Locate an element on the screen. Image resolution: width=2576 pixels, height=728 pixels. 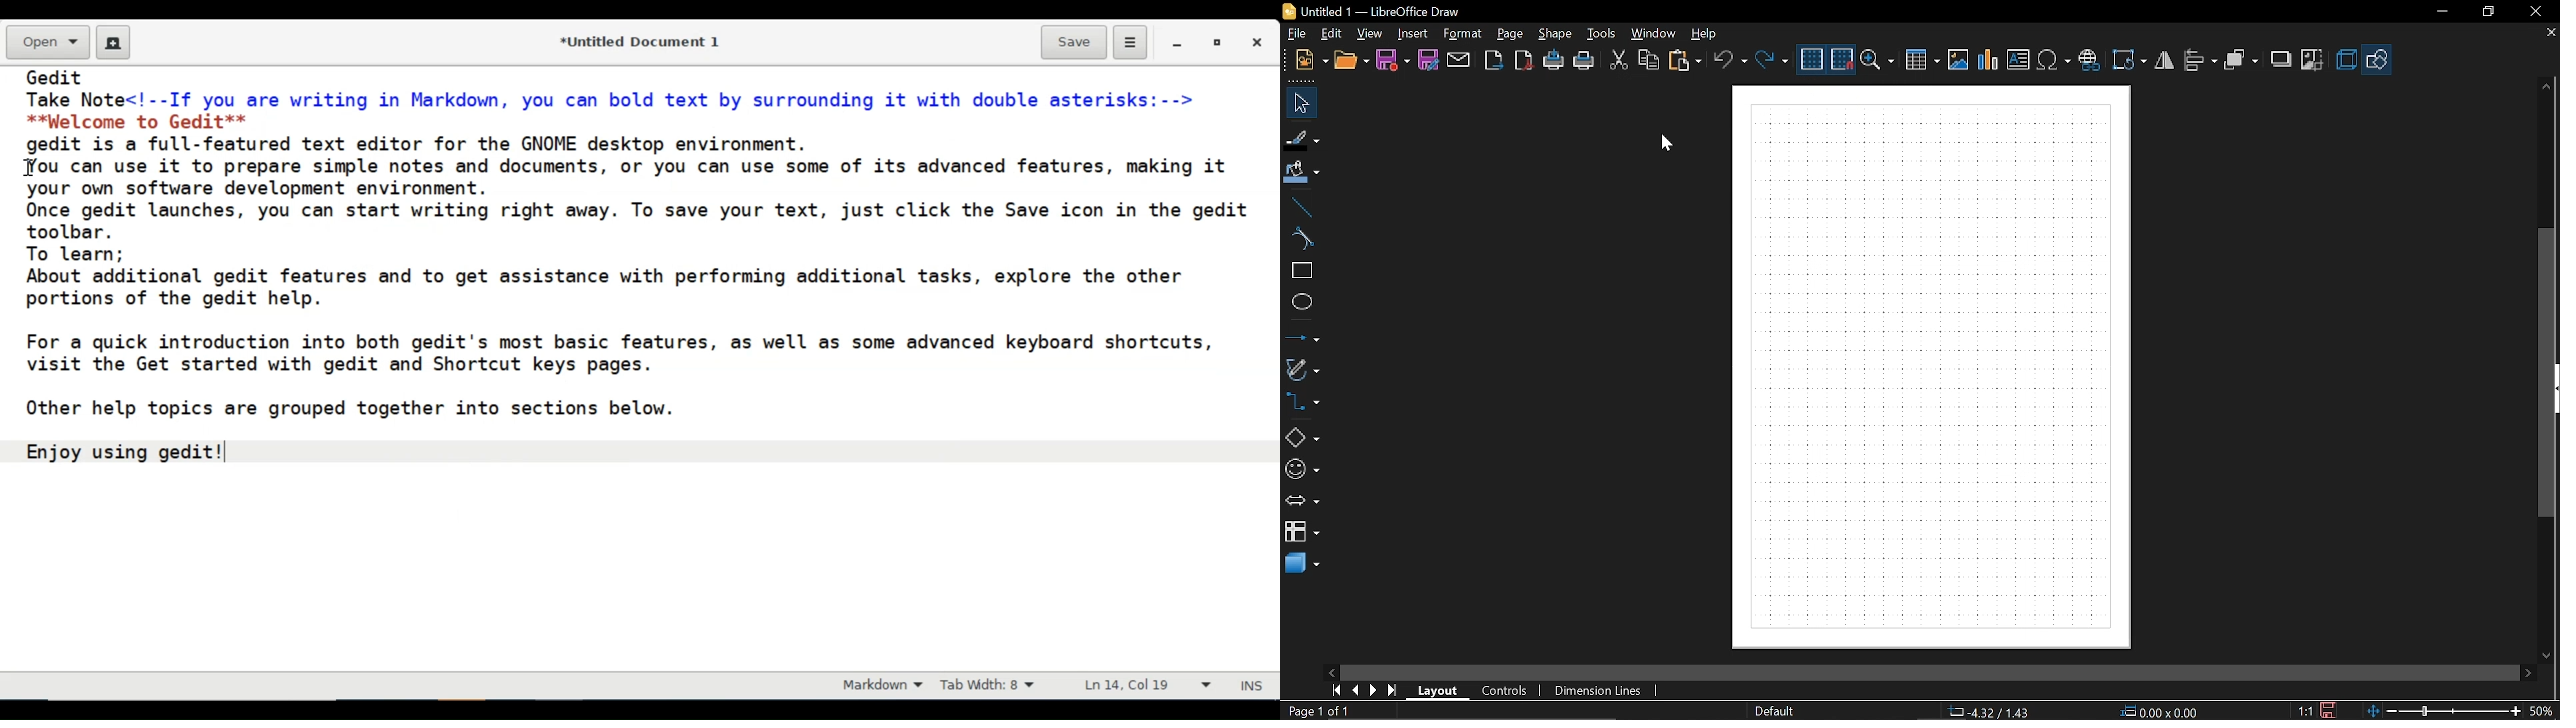
zoom is located at coordinates (1879, 61).